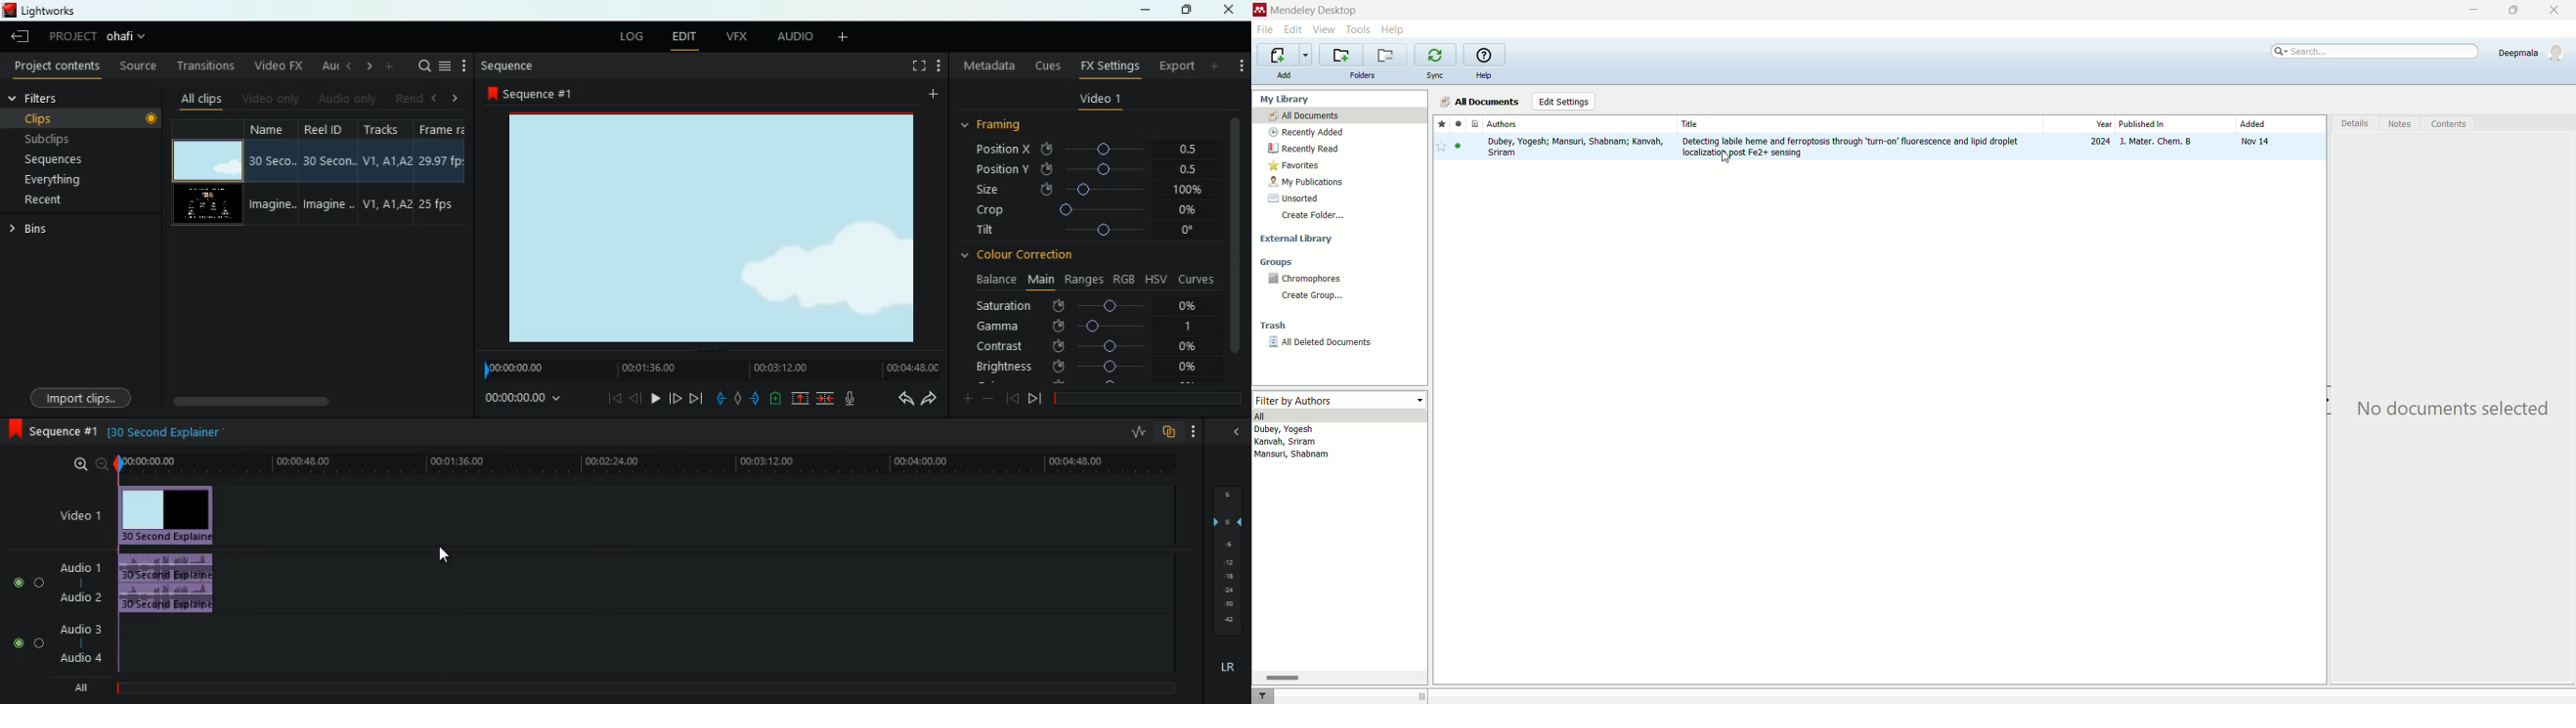  What do you see at coordinates (1316, 297) in the screenshot?
I see `create group` at bounding box center [1316, 297].